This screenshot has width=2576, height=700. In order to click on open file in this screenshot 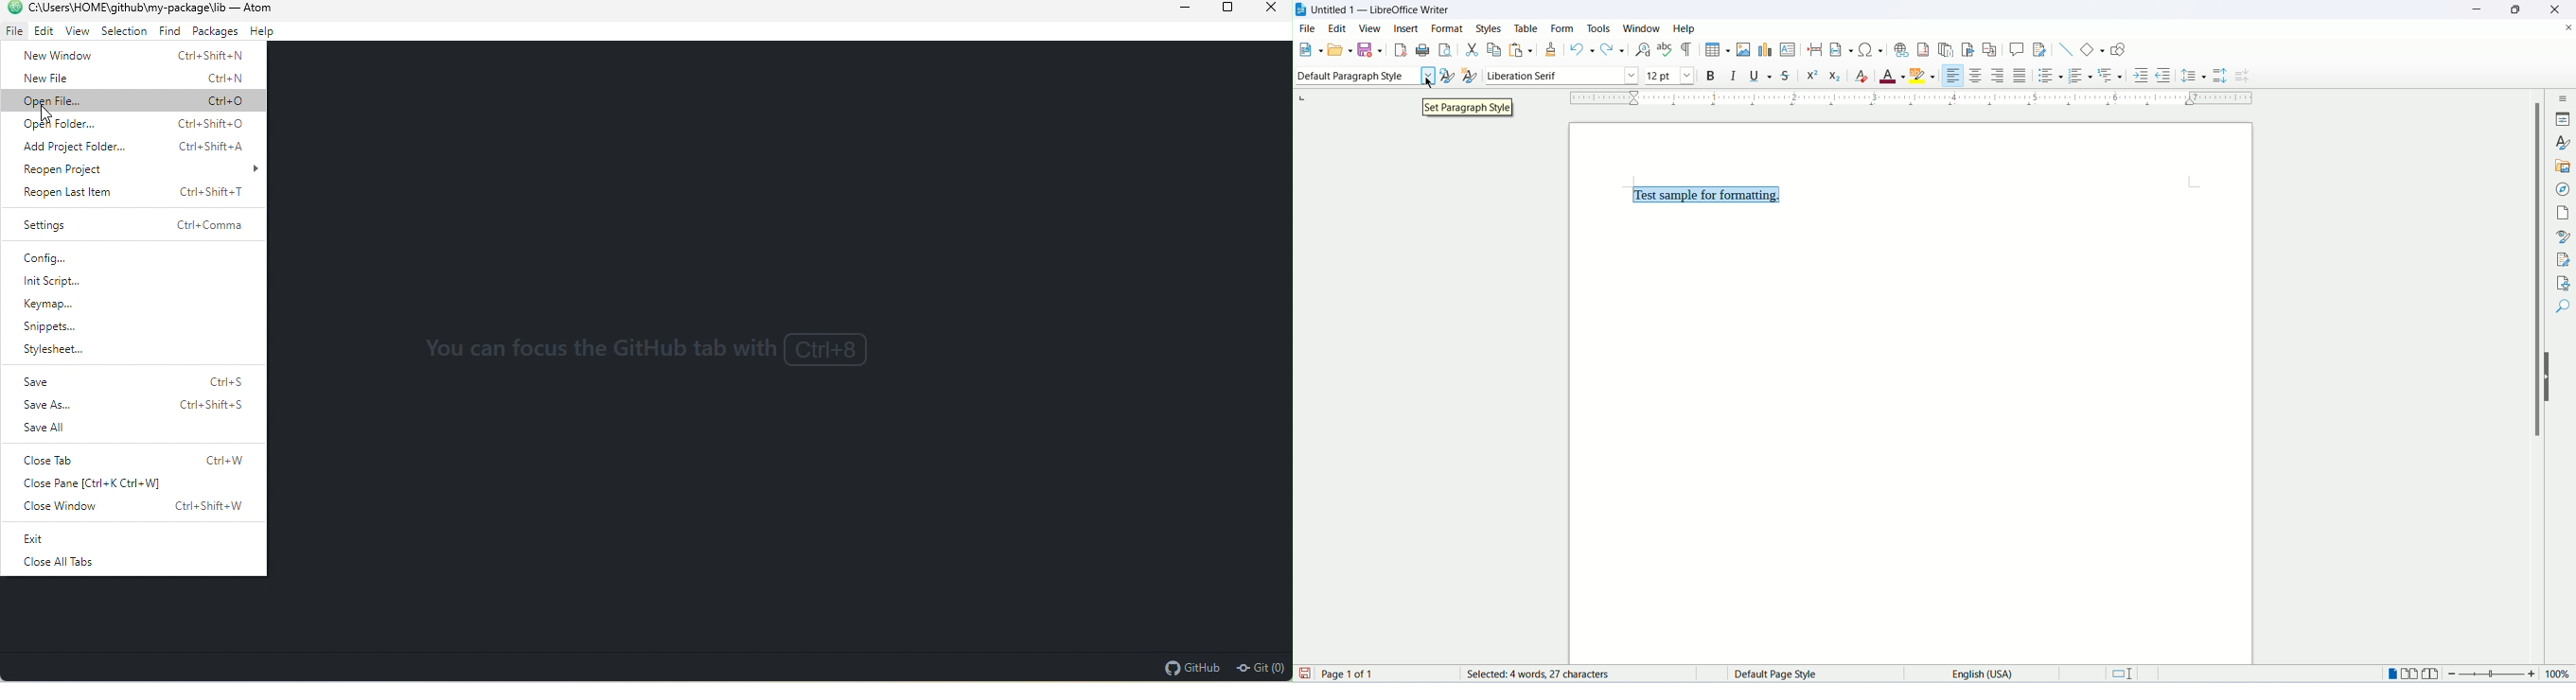, I will do `click(136, 100)`.